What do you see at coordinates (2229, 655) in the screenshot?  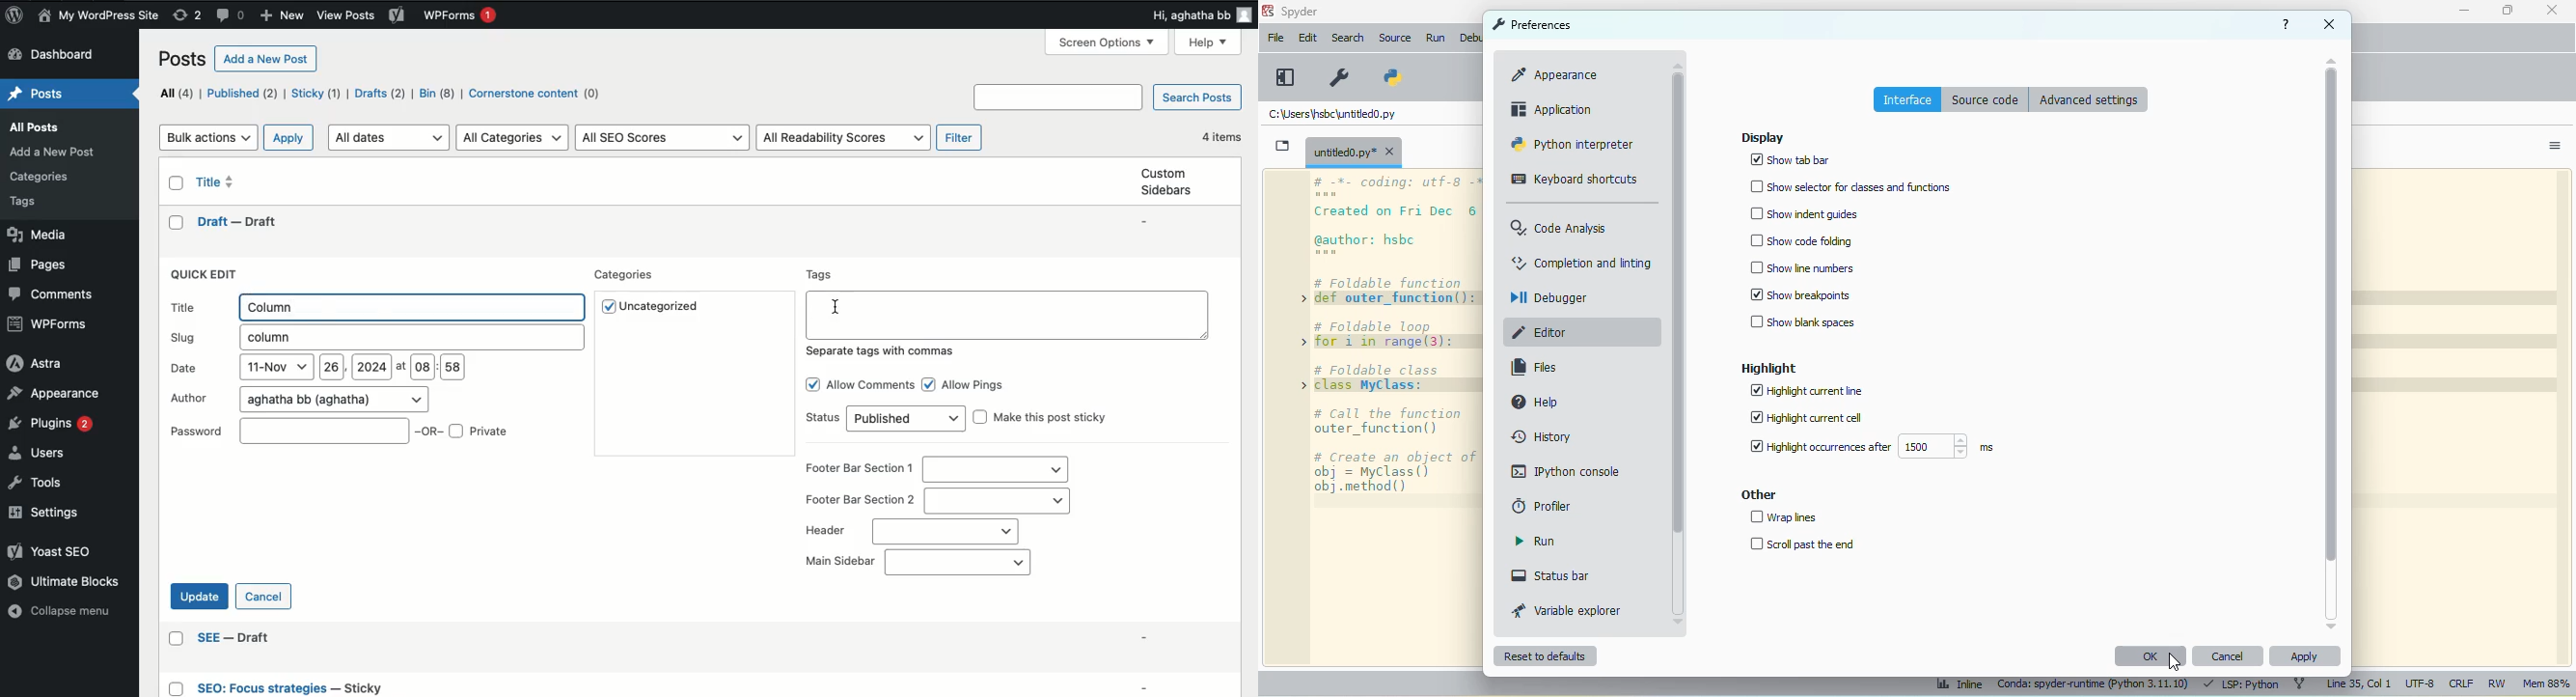 I see `cancel` at bounding box center [2229, 655].